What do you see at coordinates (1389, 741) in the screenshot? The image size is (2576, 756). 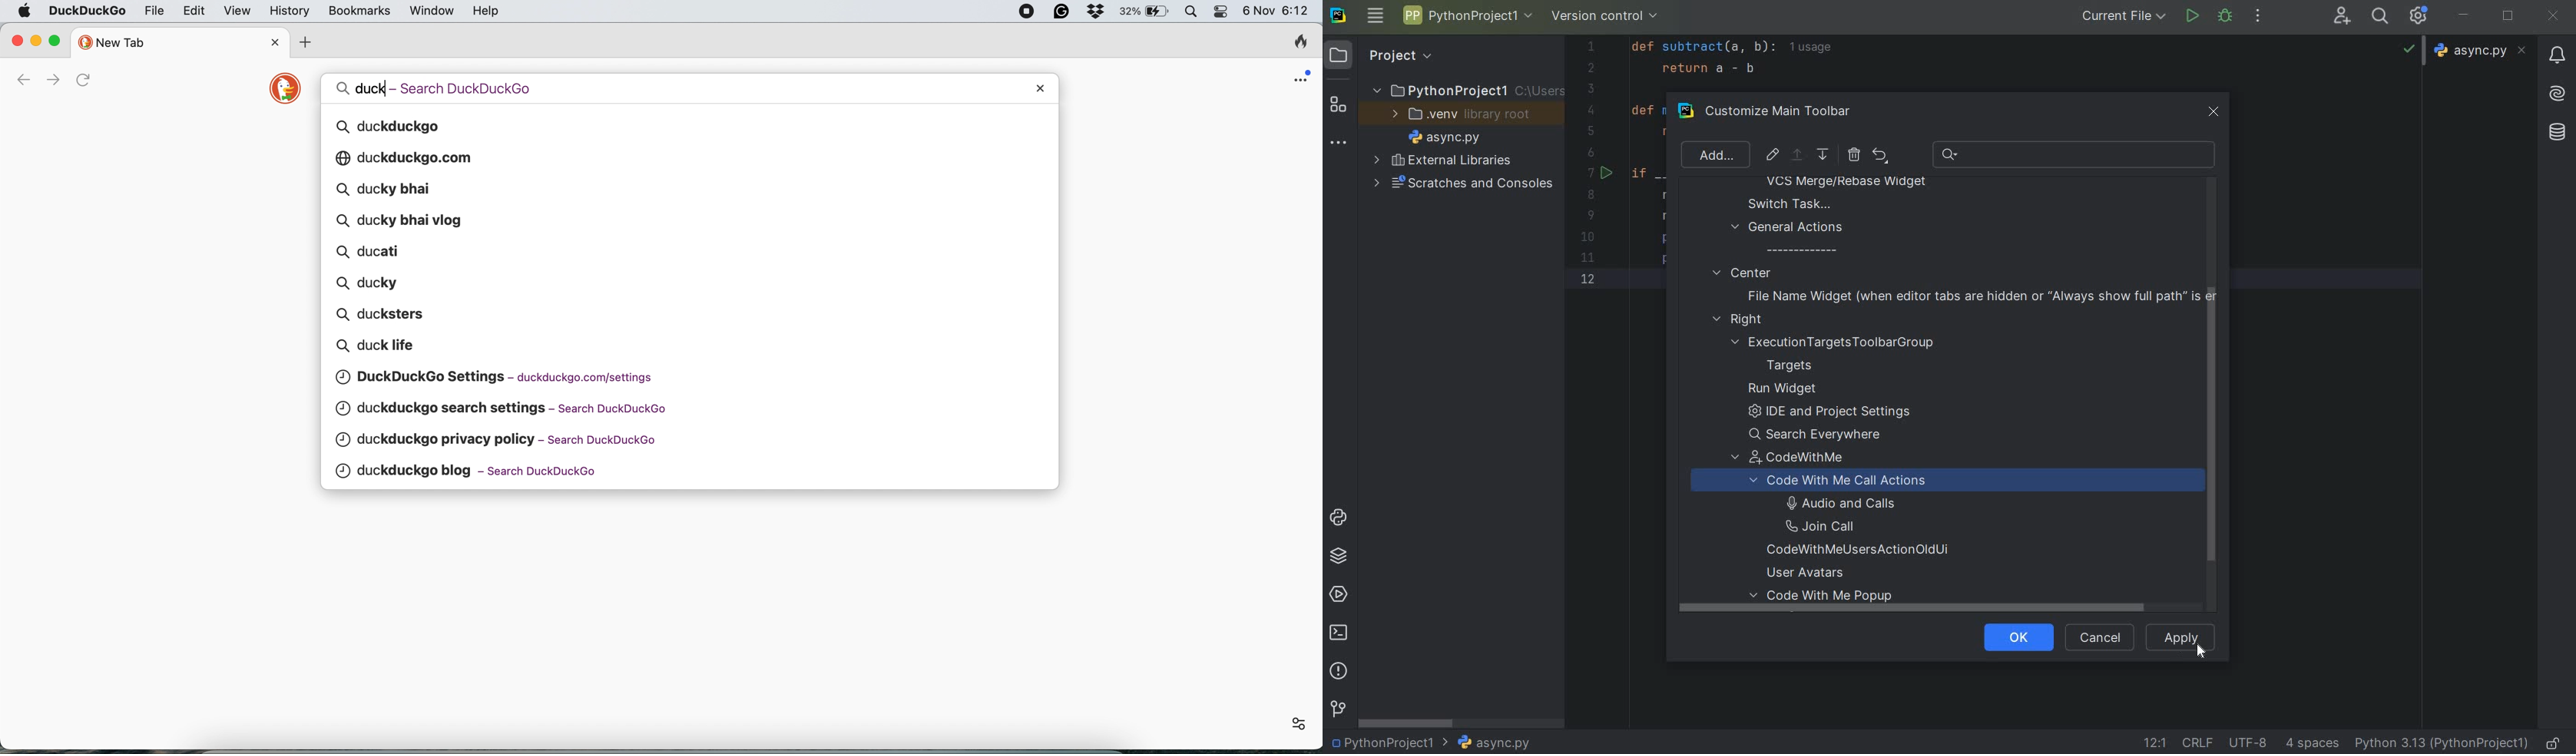 I see `PROJECT NAME` at bounding box center [1389, 741].